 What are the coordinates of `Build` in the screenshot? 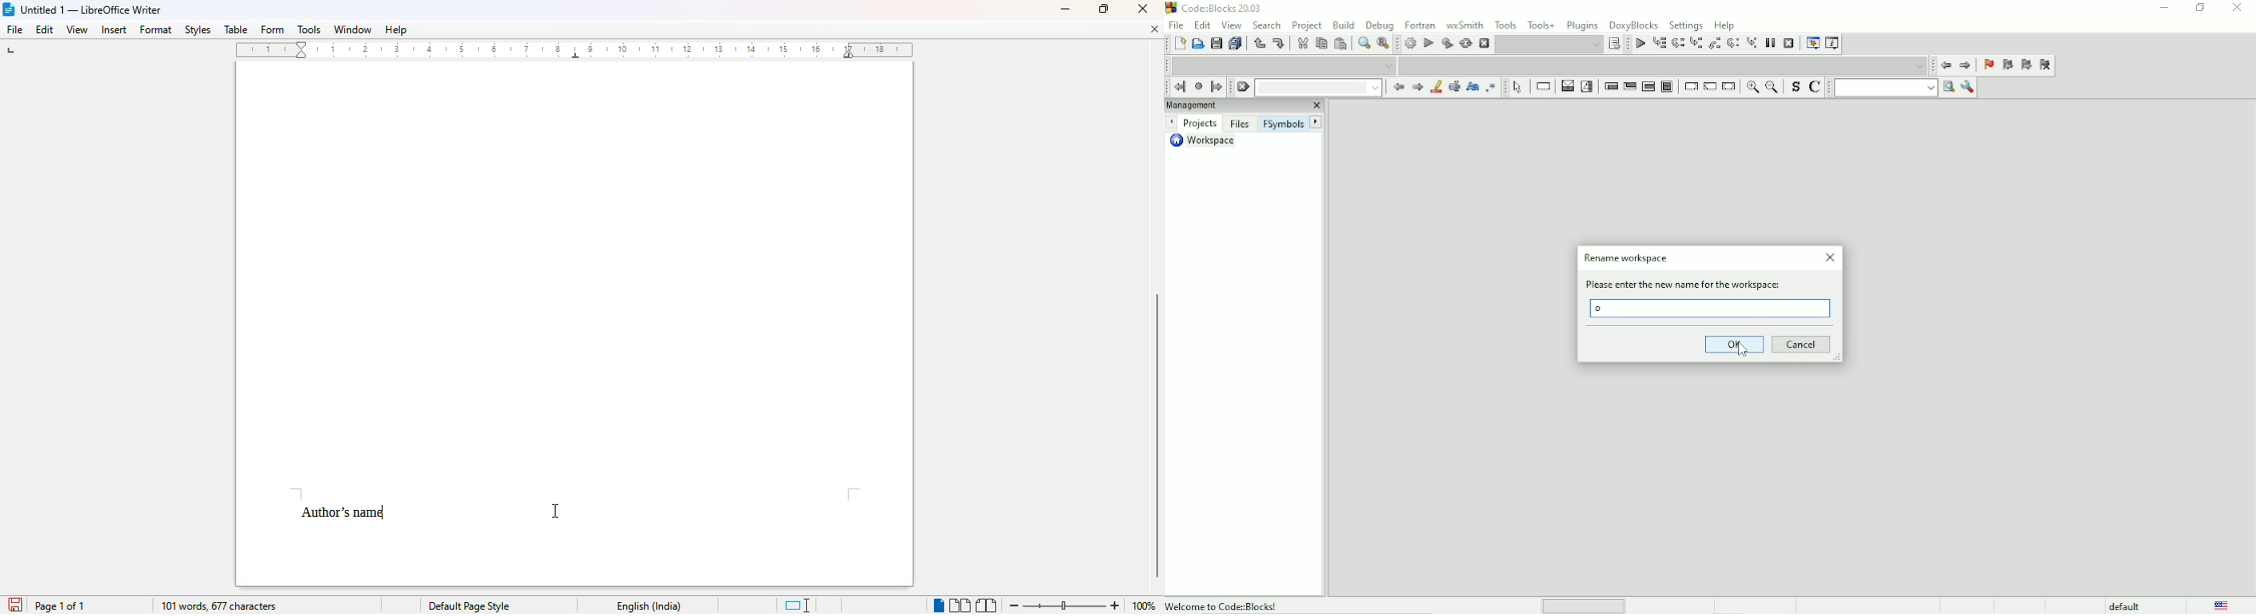 It's located at (1343, 24).